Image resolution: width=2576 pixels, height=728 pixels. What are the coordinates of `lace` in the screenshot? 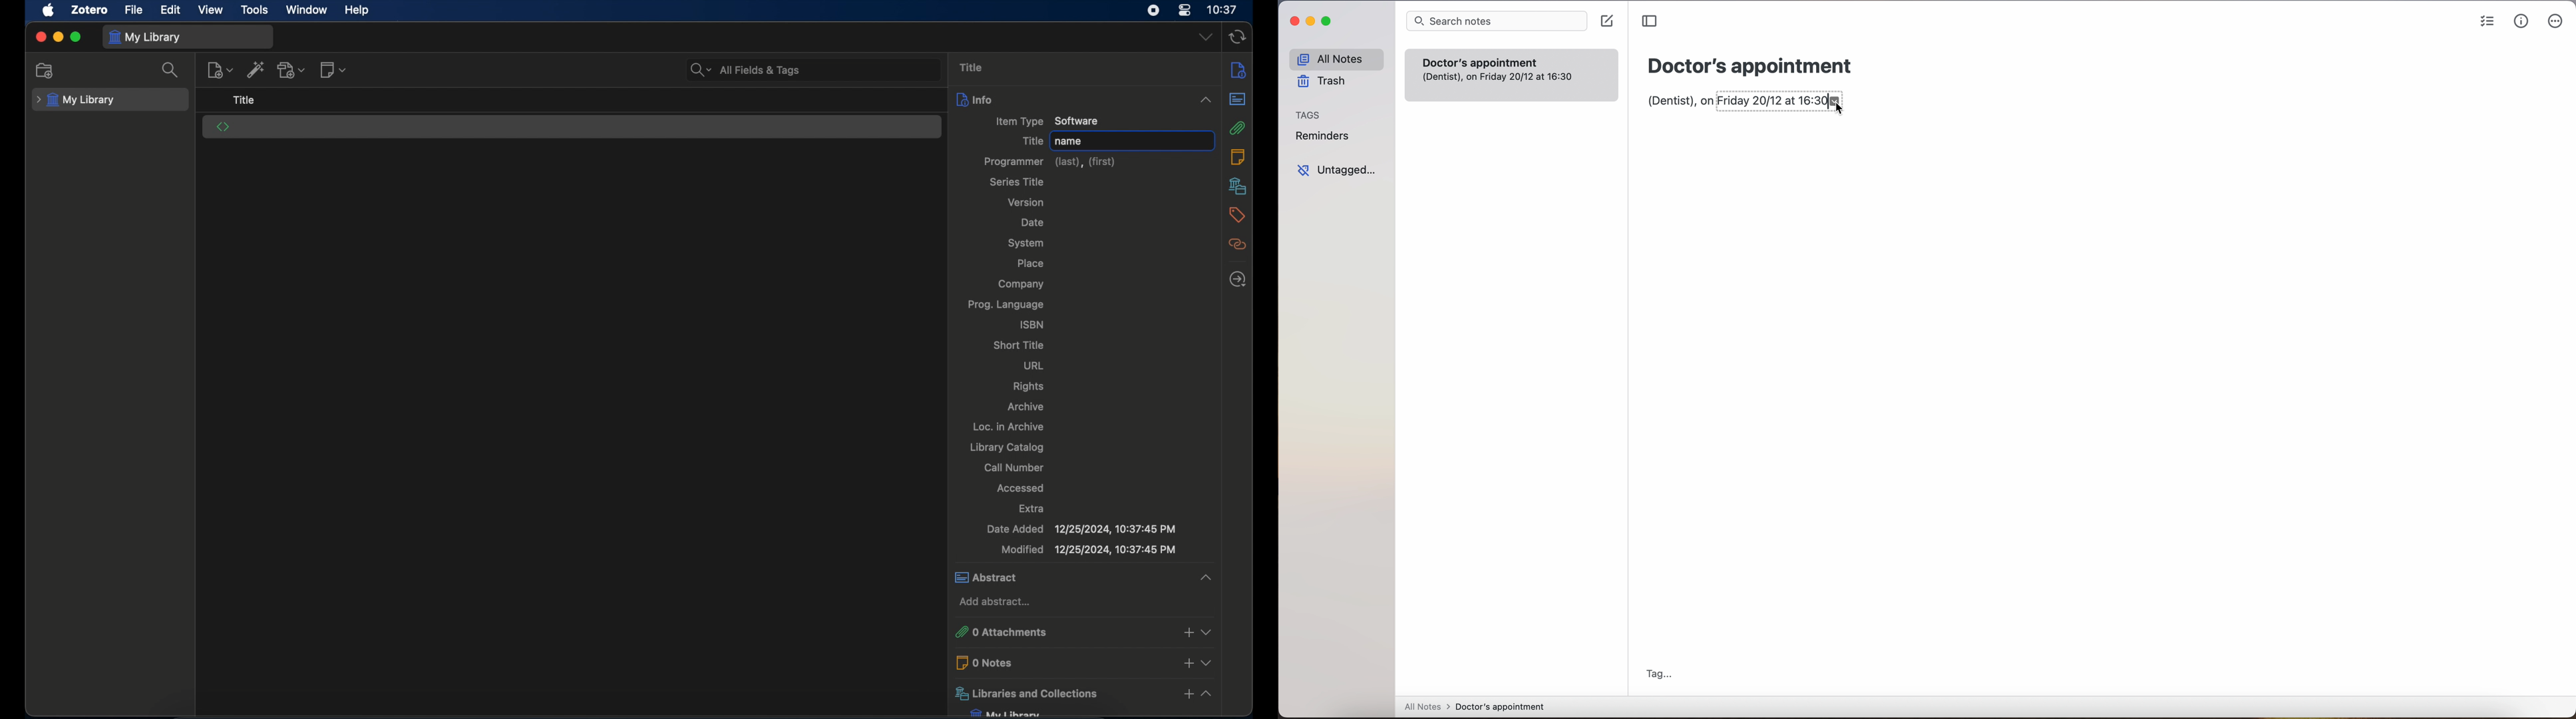 It's located at (1030, 264).